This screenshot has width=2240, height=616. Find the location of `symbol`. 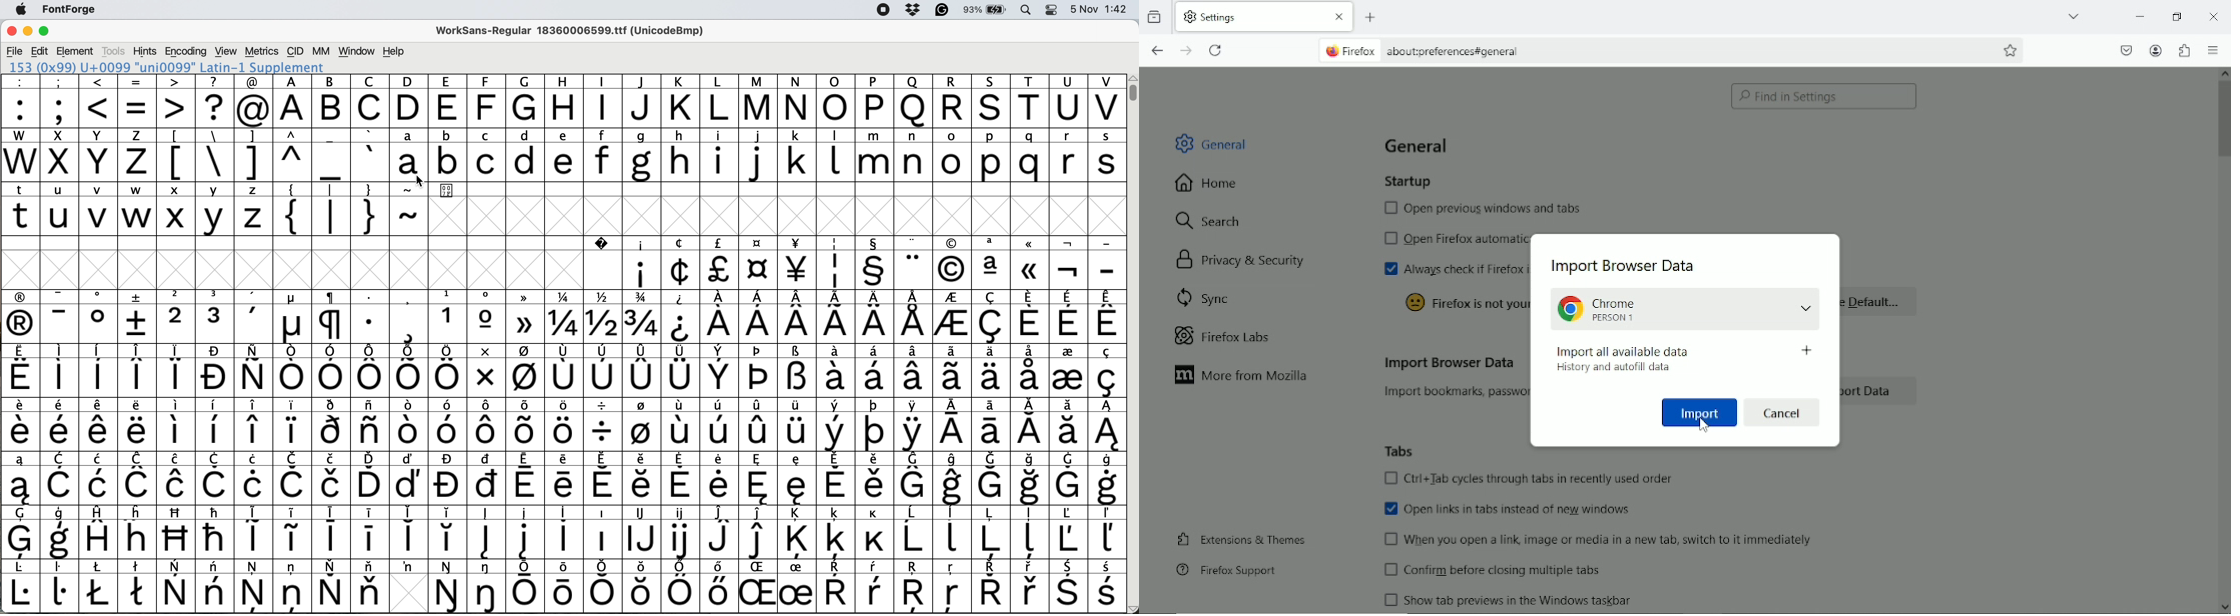

symbol is located at coordinates (719, 479).